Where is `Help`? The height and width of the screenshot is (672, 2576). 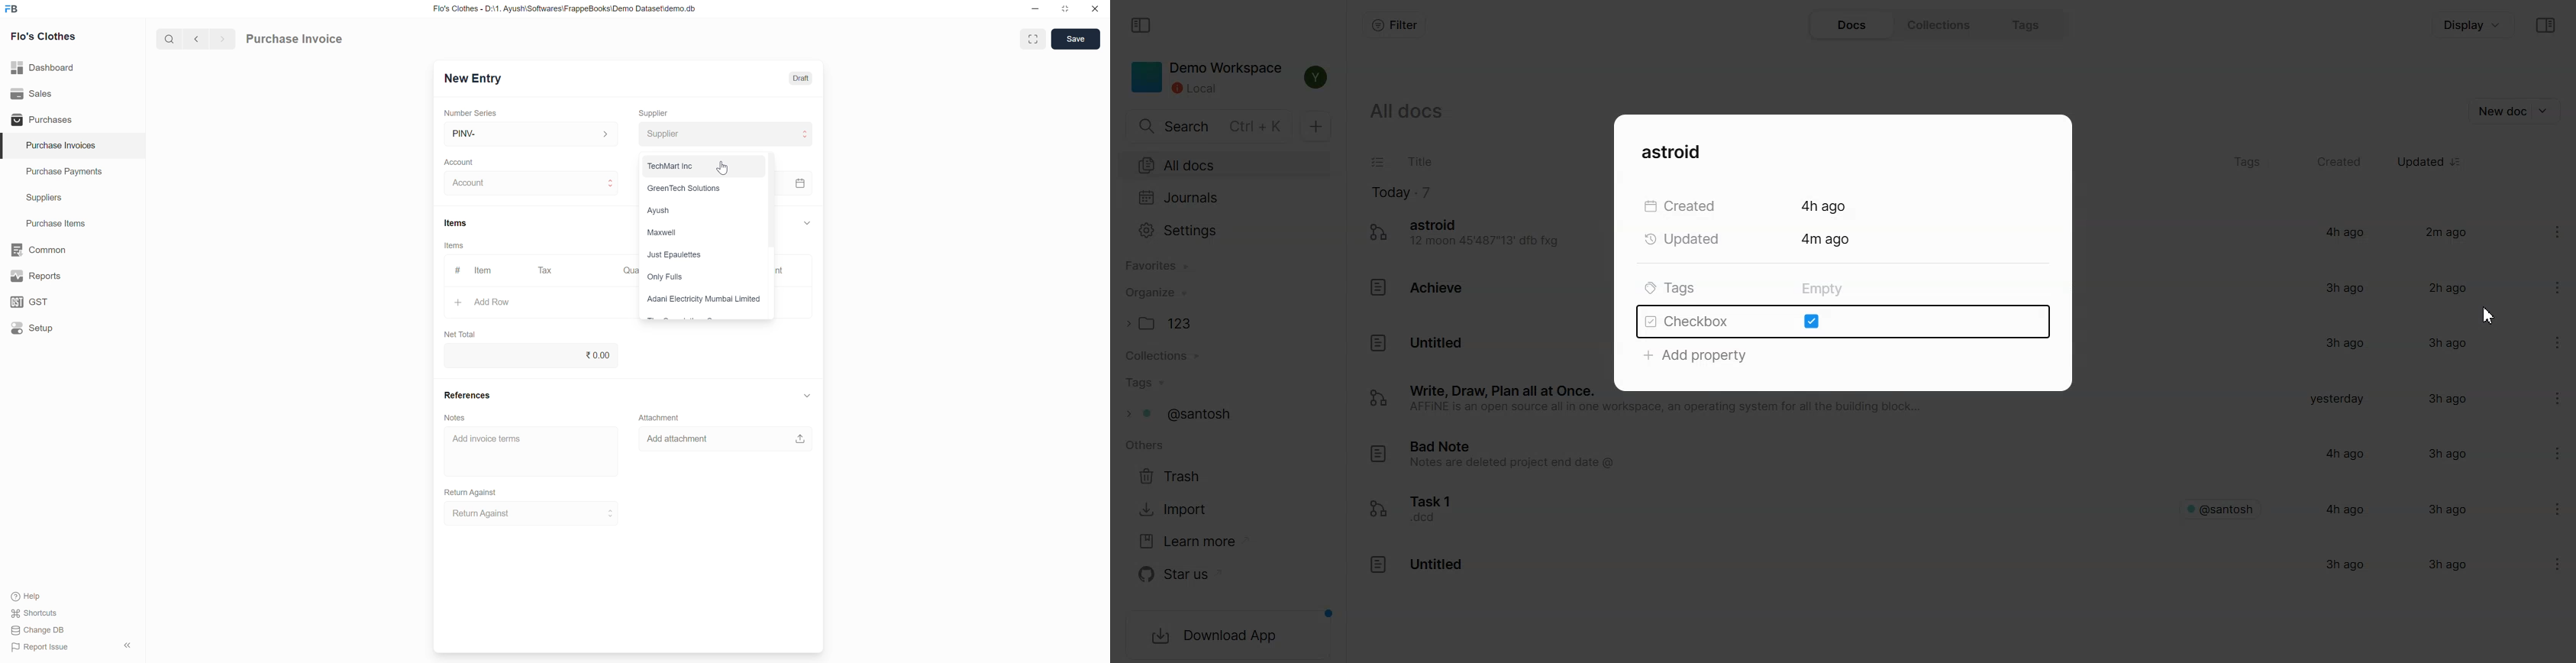 Help is located at coordinates (30, 596).